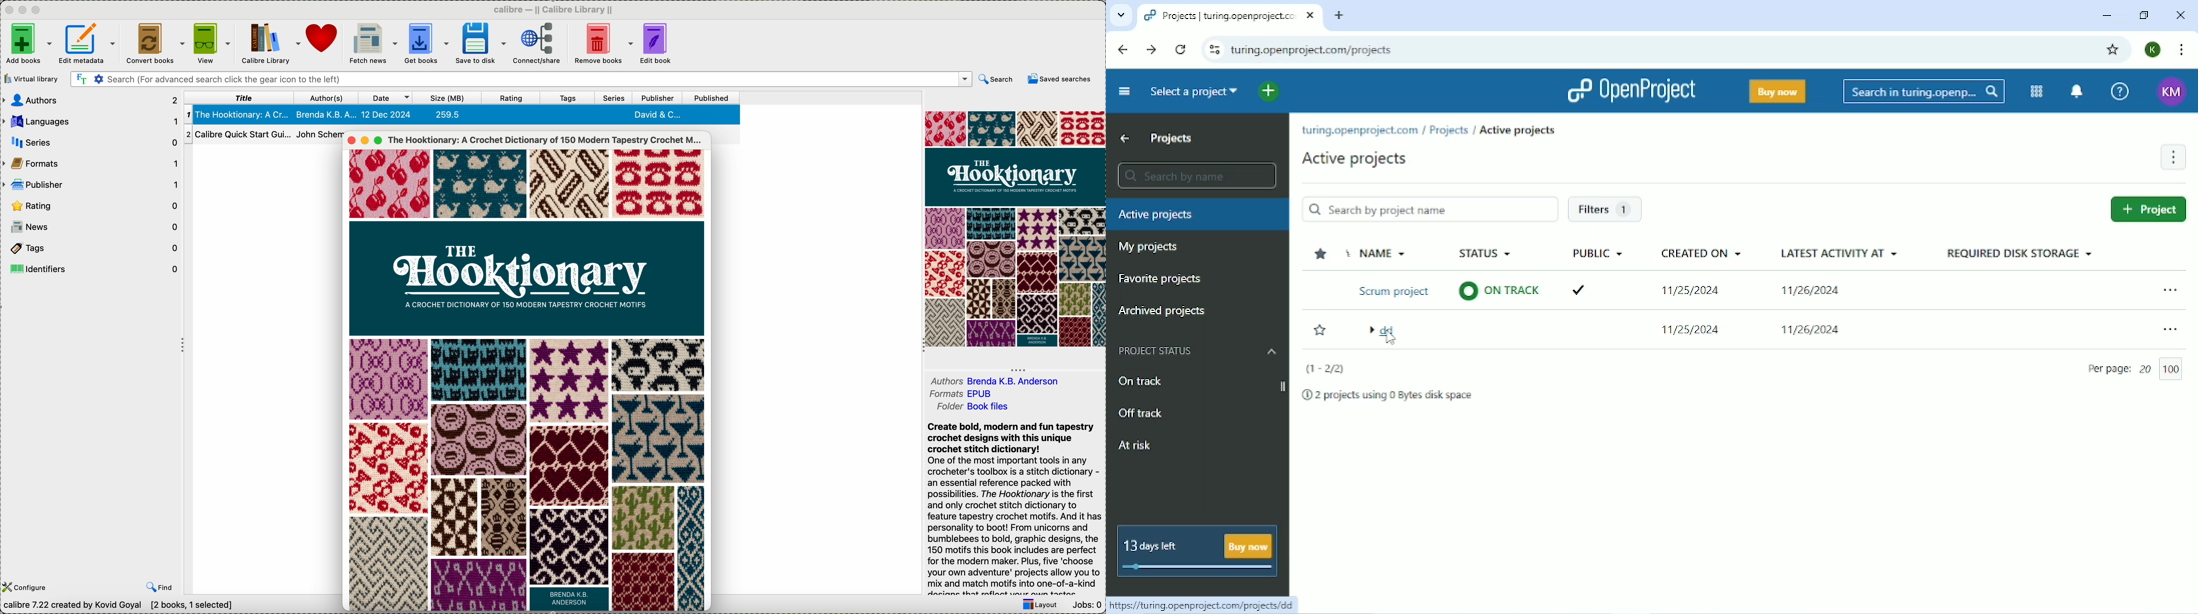 The image size is (2212, 616). I want to click on Forward, so click(1151, 51).